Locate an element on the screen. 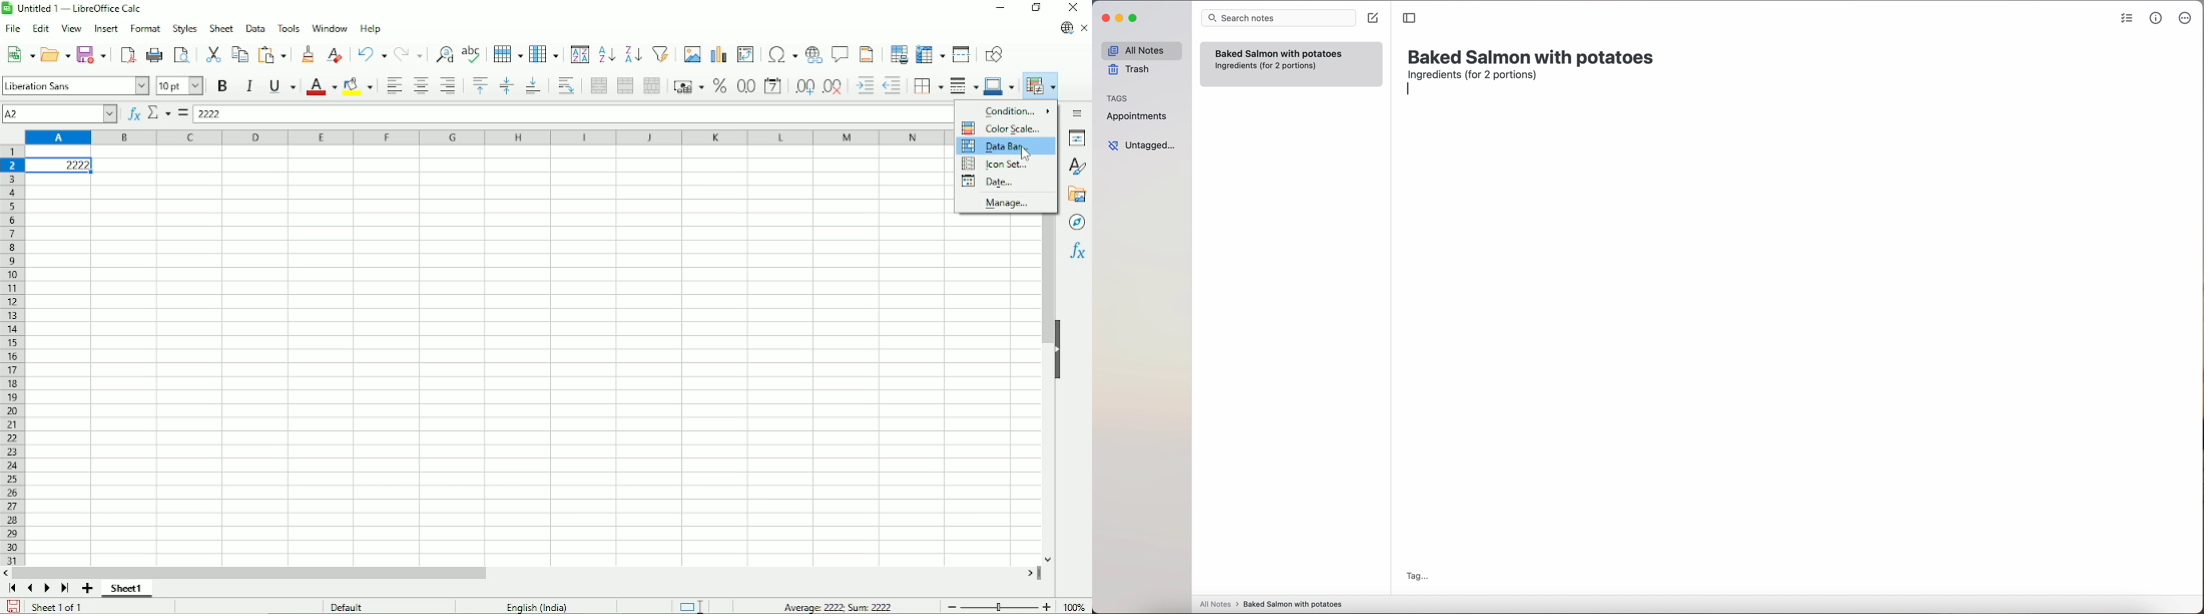  Align left is located at coordinates (392, 85).